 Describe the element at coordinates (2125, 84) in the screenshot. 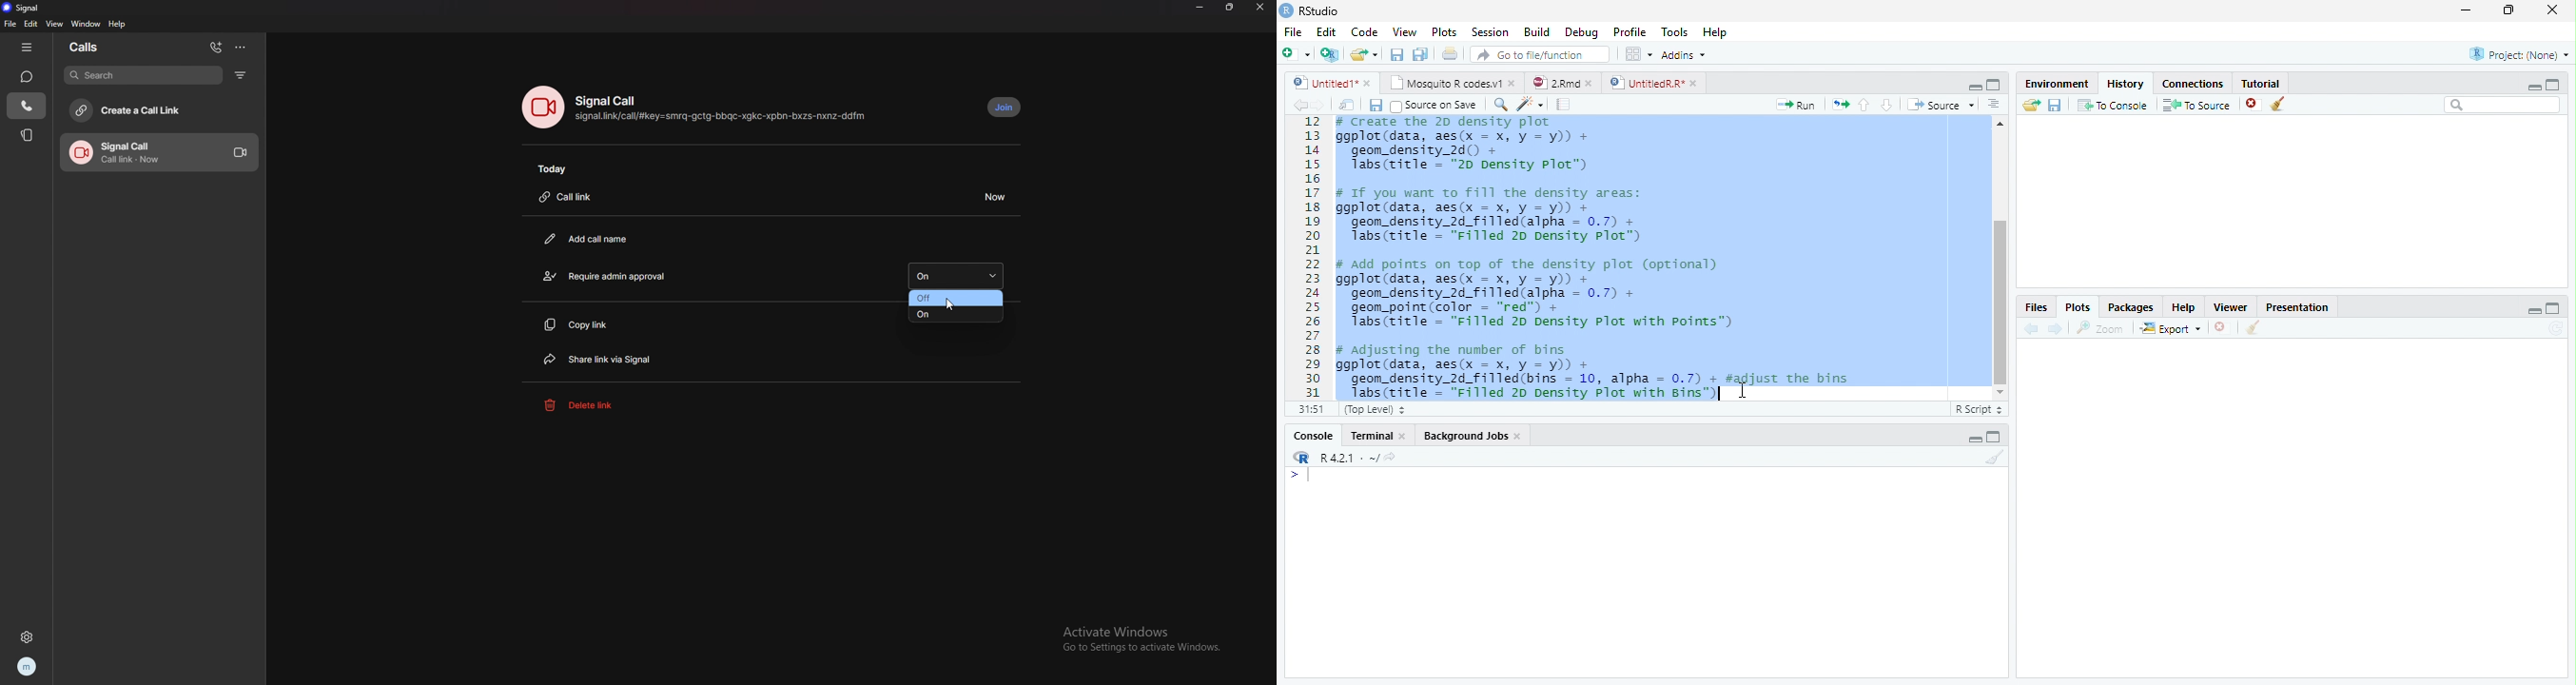

I see `History` at that location.